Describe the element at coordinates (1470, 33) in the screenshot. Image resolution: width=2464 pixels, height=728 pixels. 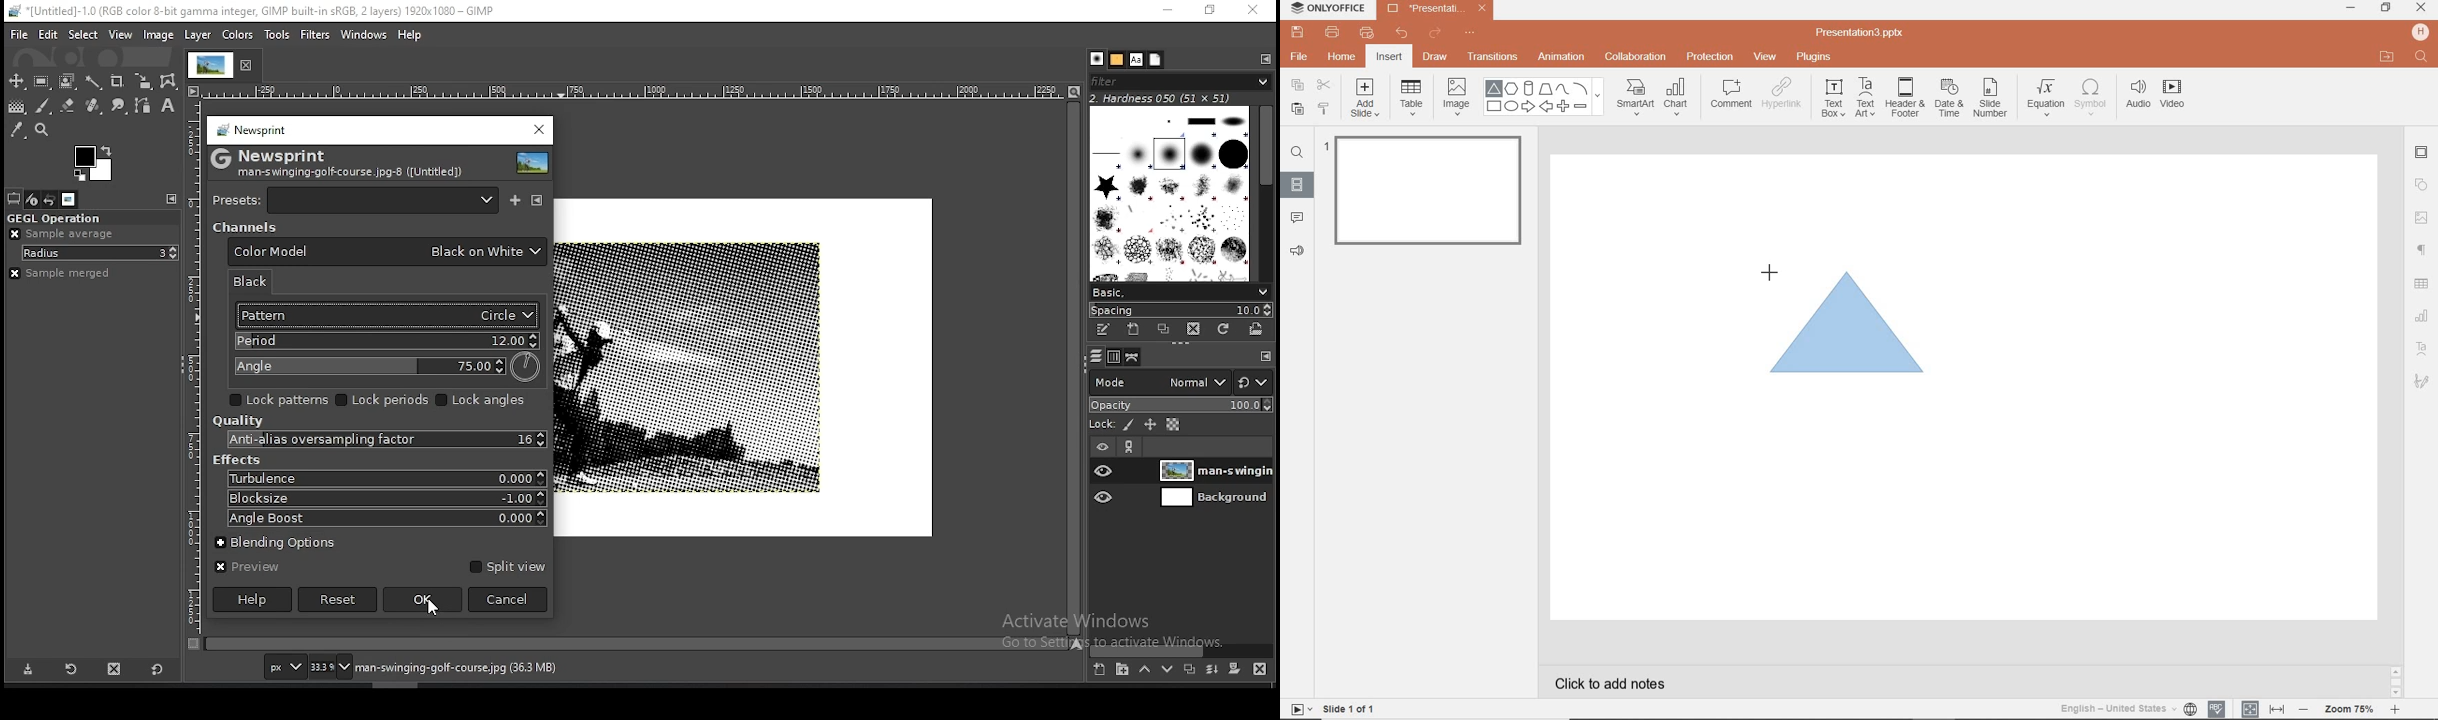
I see `CUSTOMIZE QUICK ACCESS TOOLBAR` at that location.